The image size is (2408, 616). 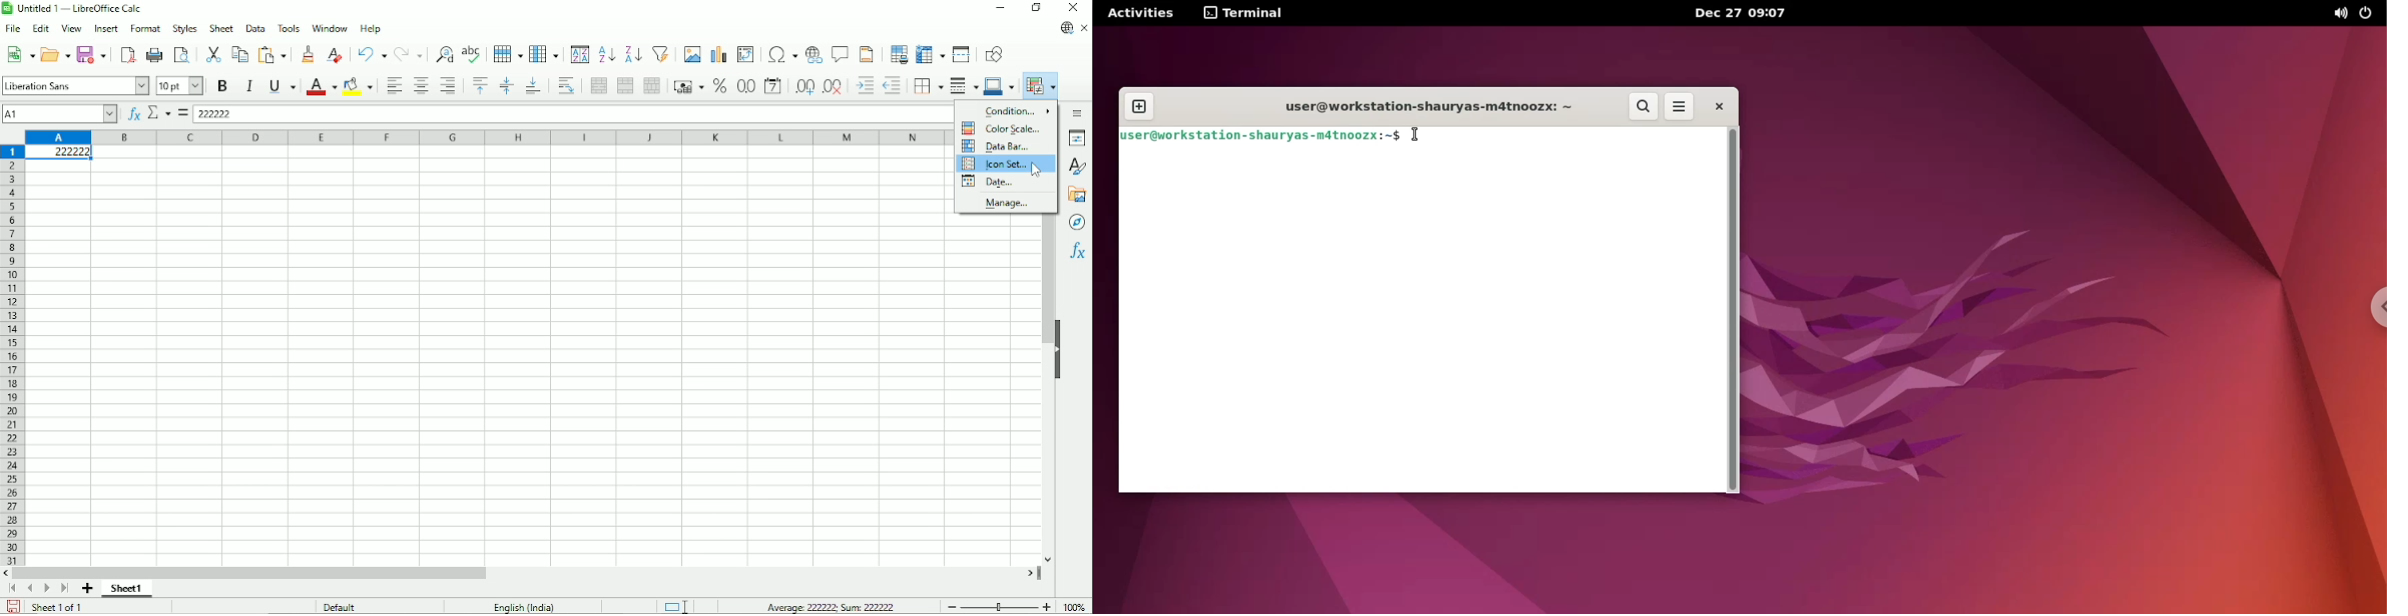 What do you see at coordinates (1073, 8) in the screenshot?
I see `` at bounding box center [1073, 8].